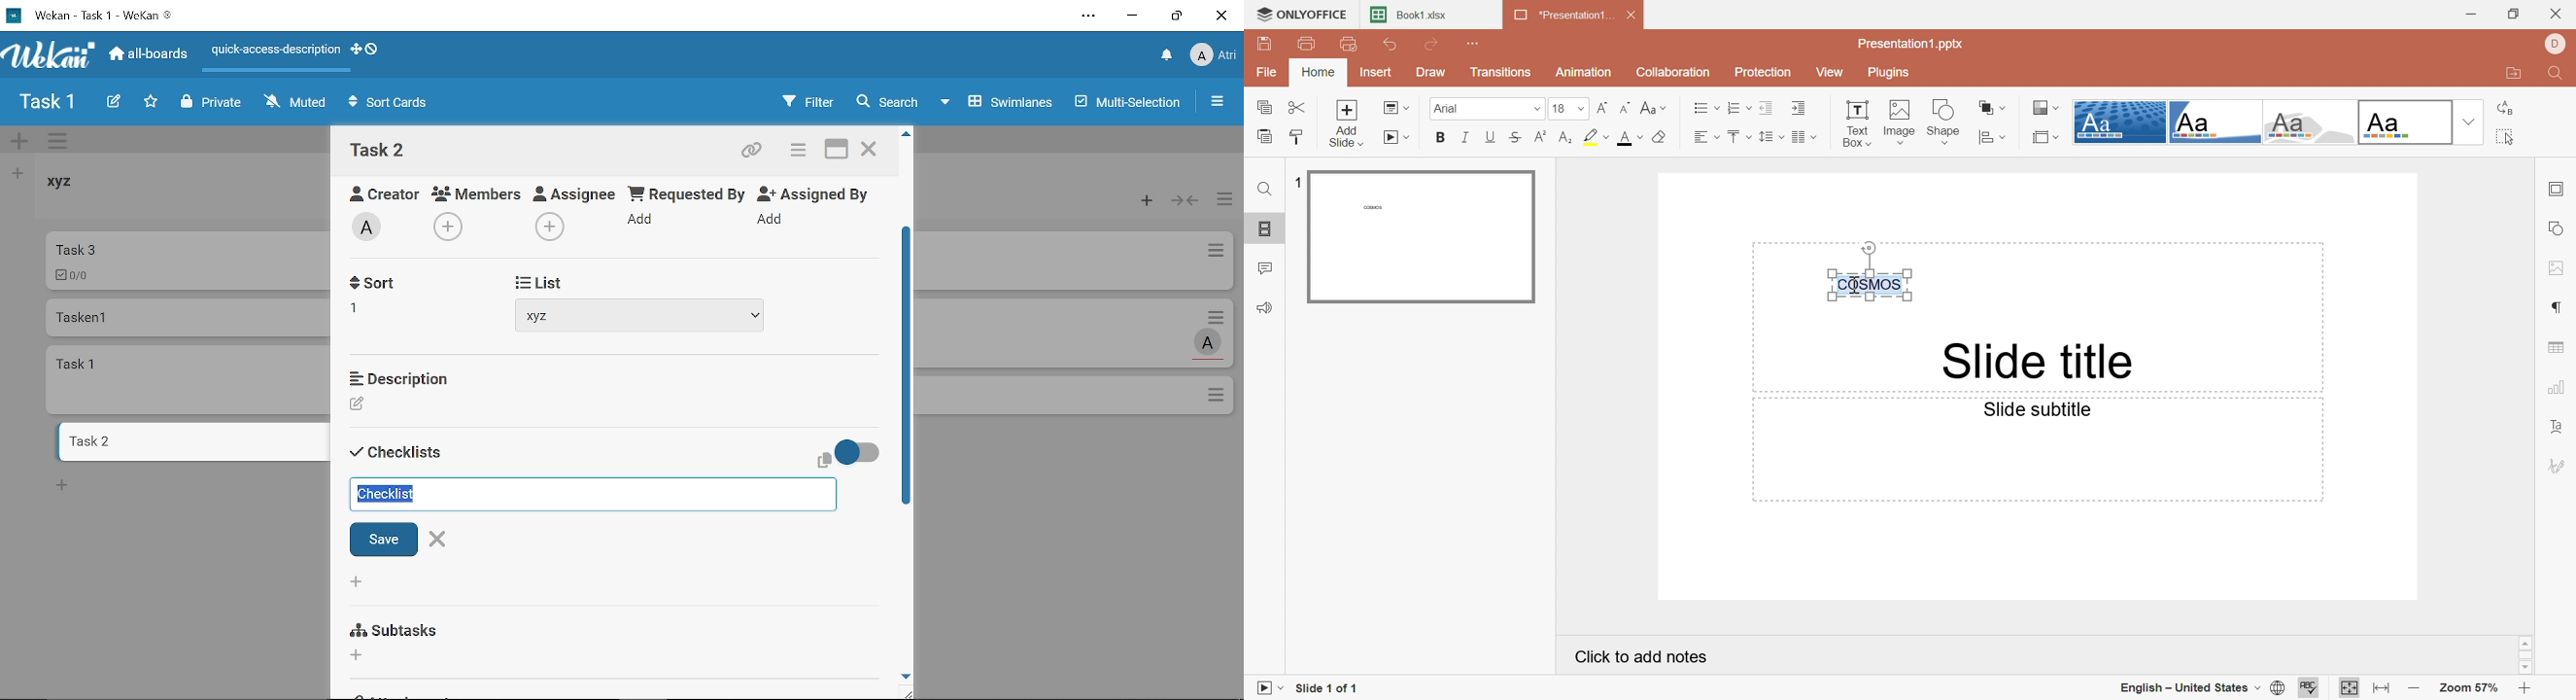  I want to click on Requested By, so click(687, 192).